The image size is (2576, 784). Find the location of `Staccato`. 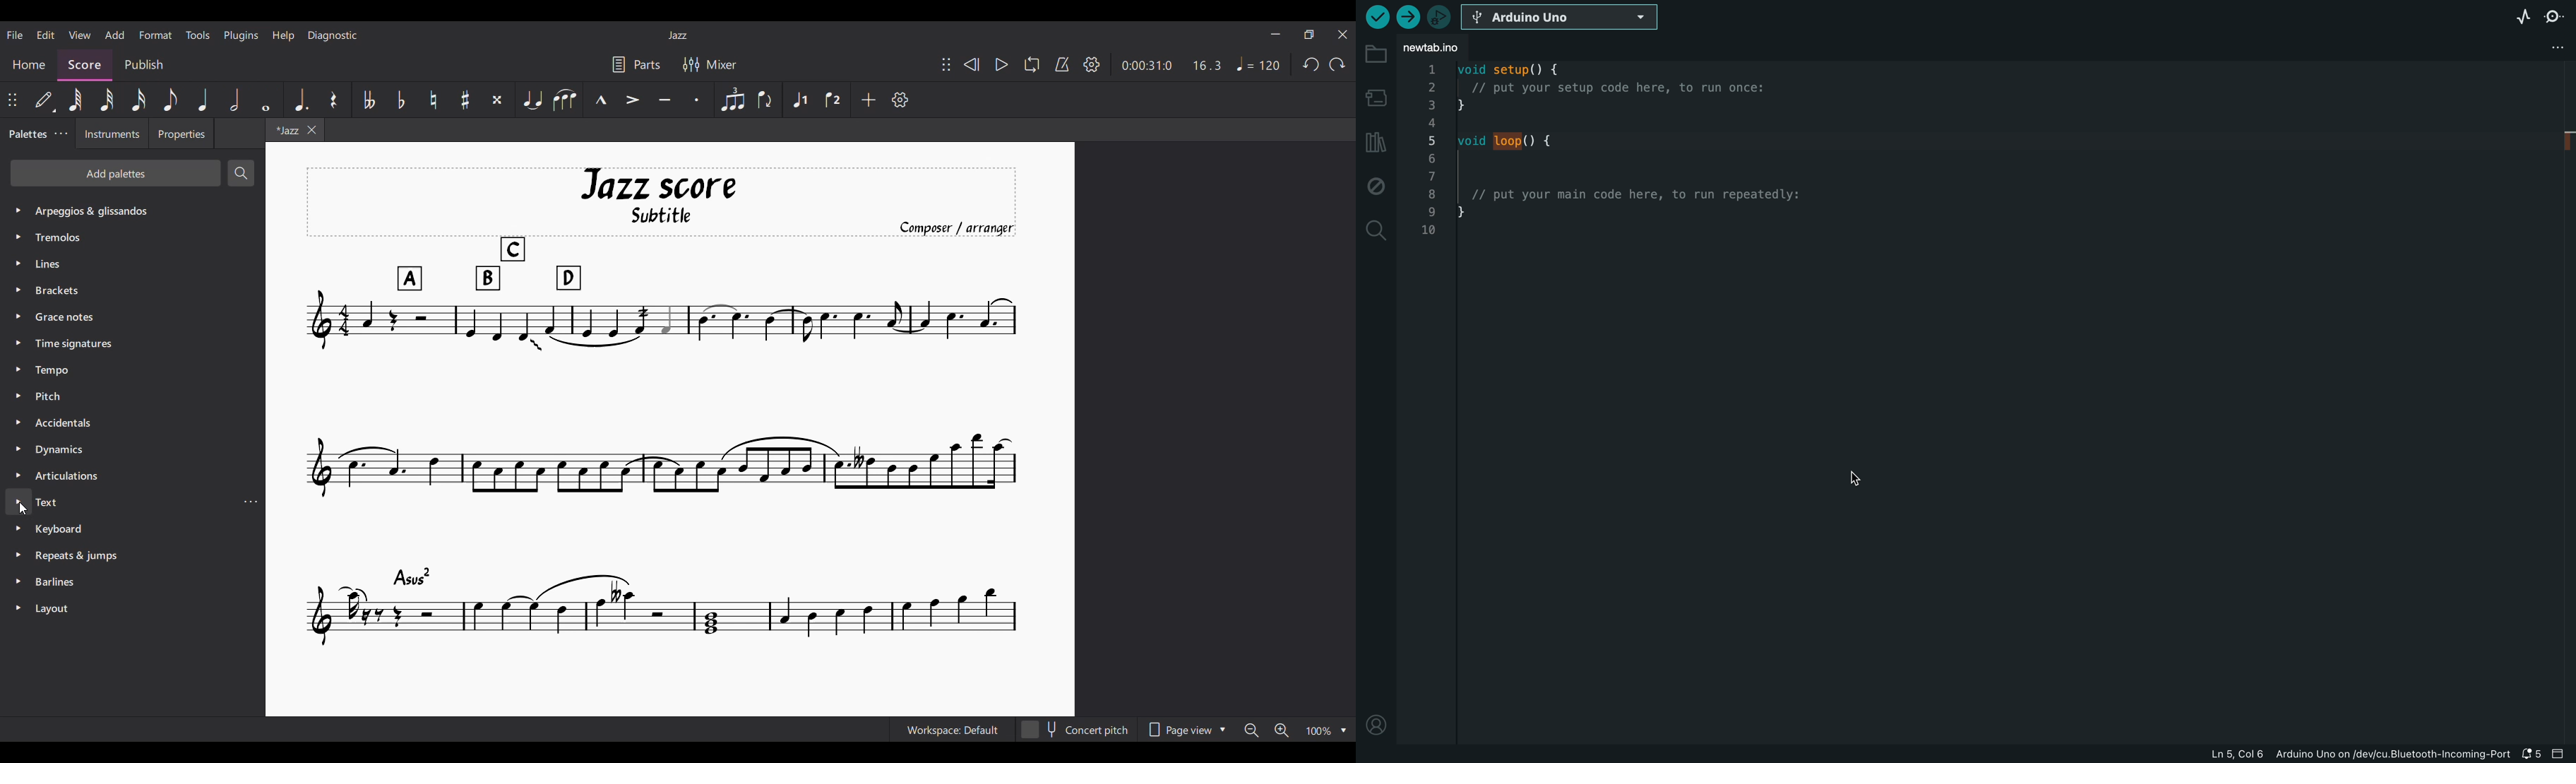

Staccato is located at coordinates (698, 100).